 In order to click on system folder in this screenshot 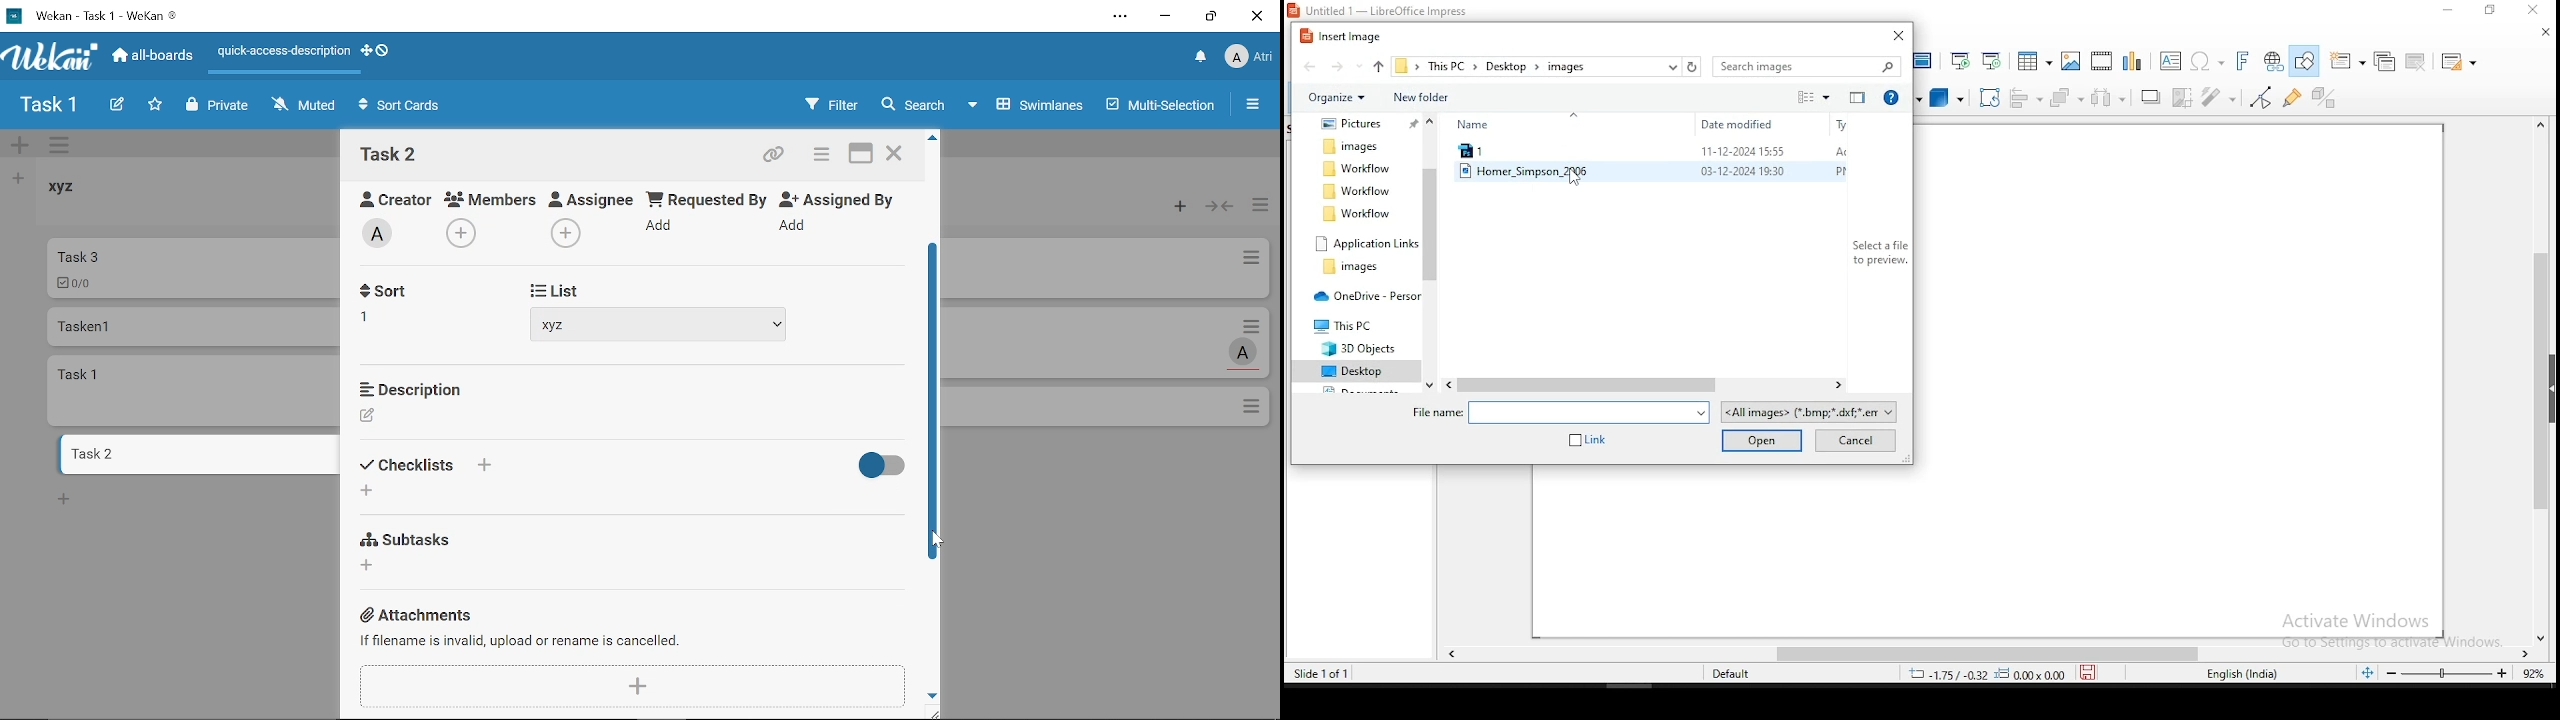, I will do `click(1362, 294)`.